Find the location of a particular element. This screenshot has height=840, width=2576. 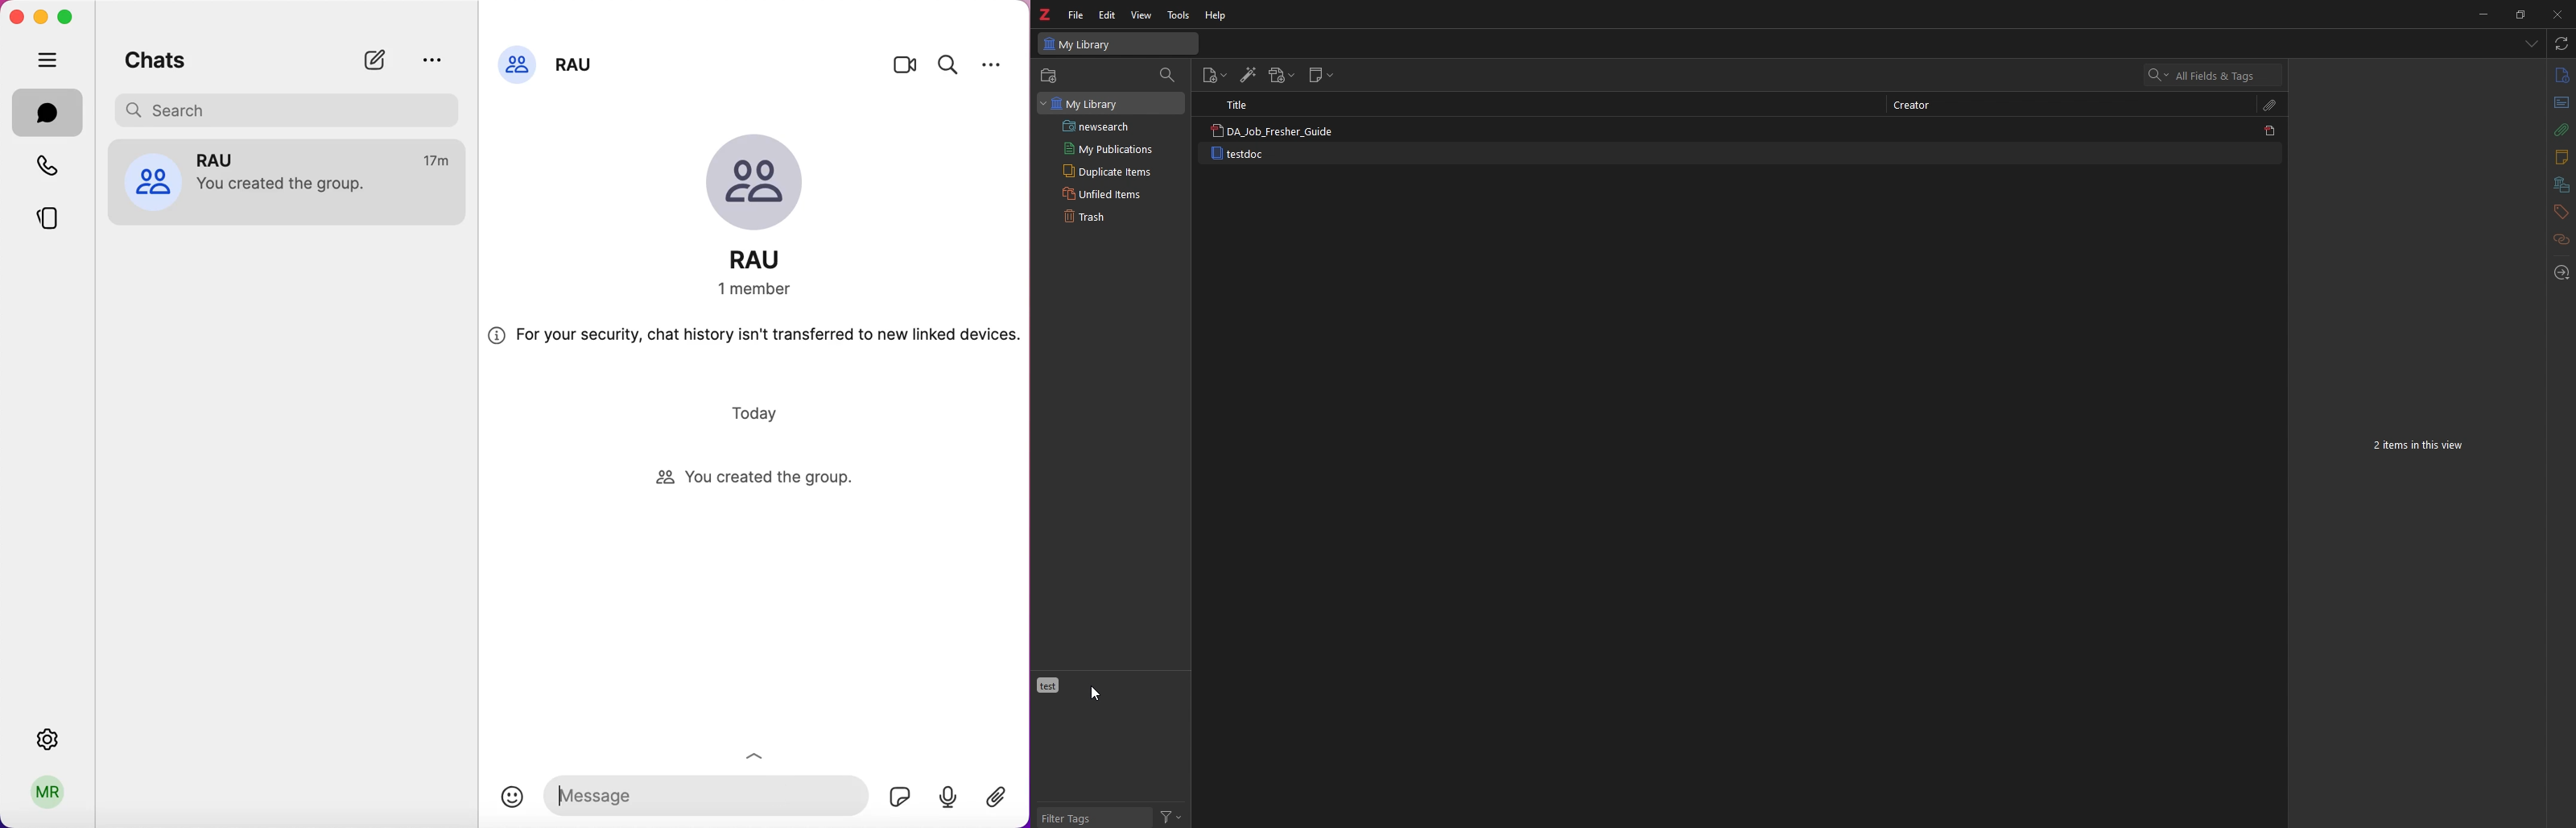

members is located at coordinates (769, 290).